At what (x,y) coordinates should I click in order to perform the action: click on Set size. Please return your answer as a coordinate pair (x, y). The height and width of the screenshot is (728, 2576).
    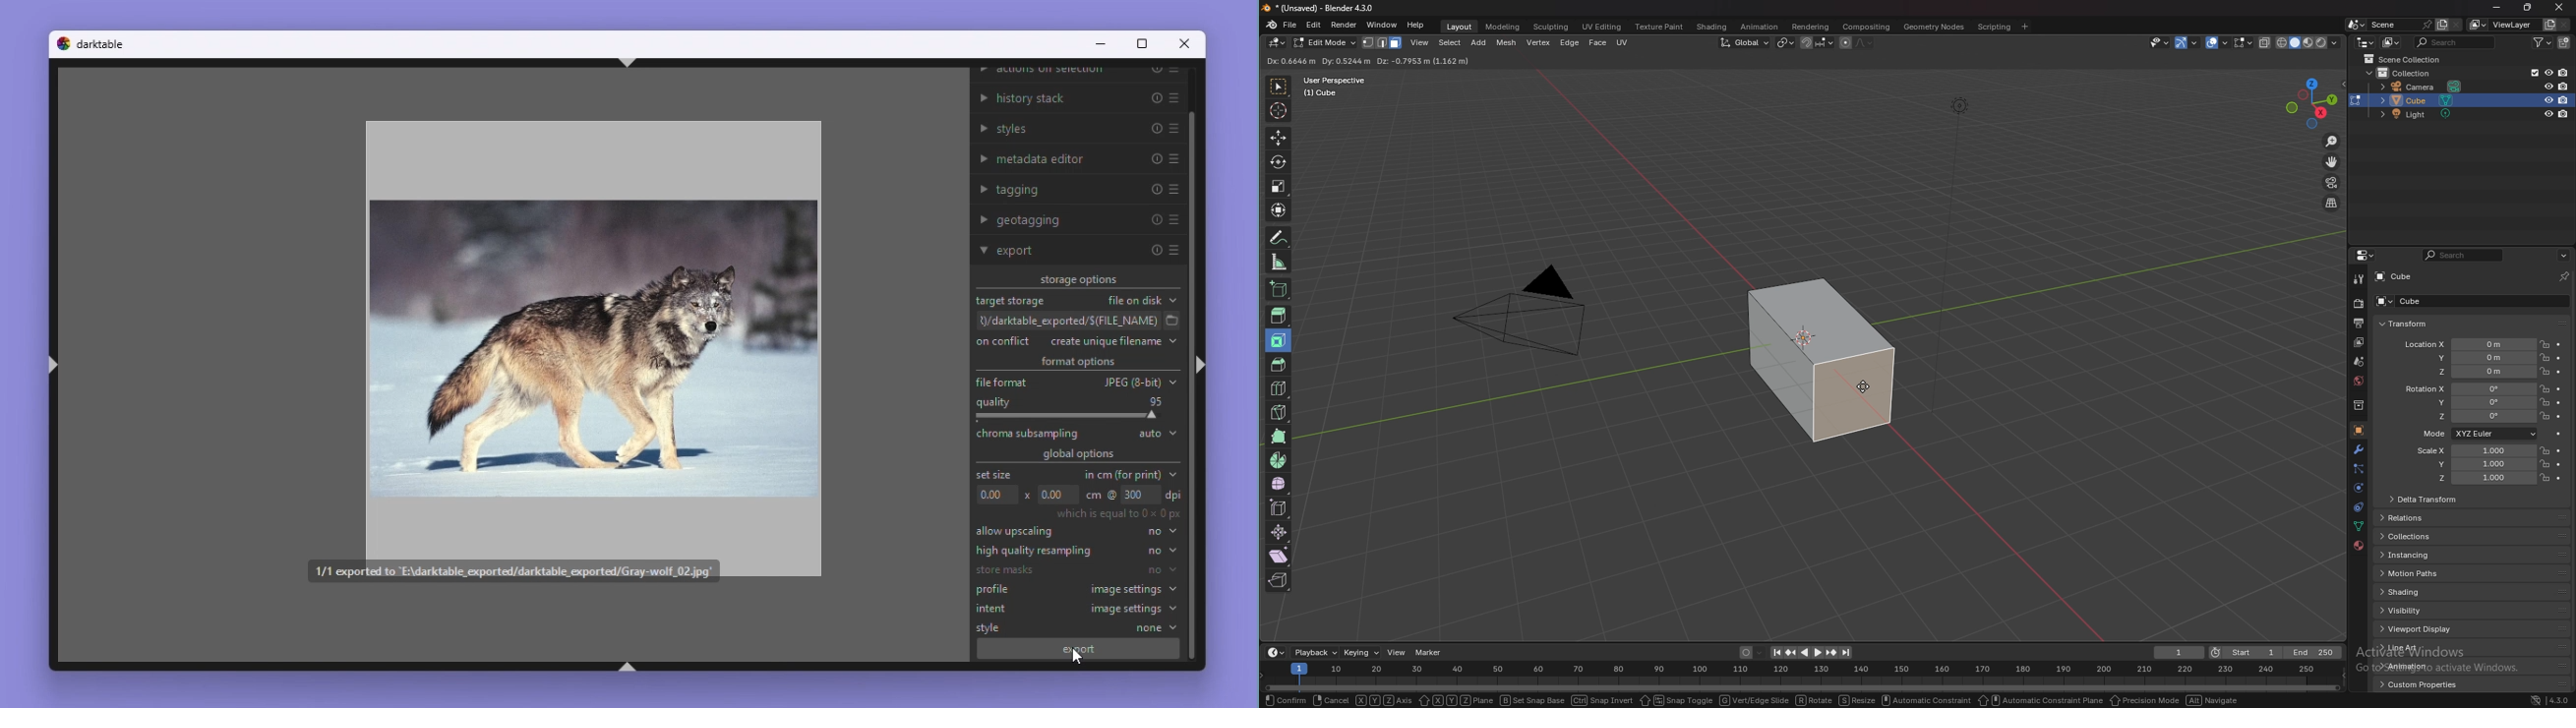
    Looking at the image, I should click on (998, 475).